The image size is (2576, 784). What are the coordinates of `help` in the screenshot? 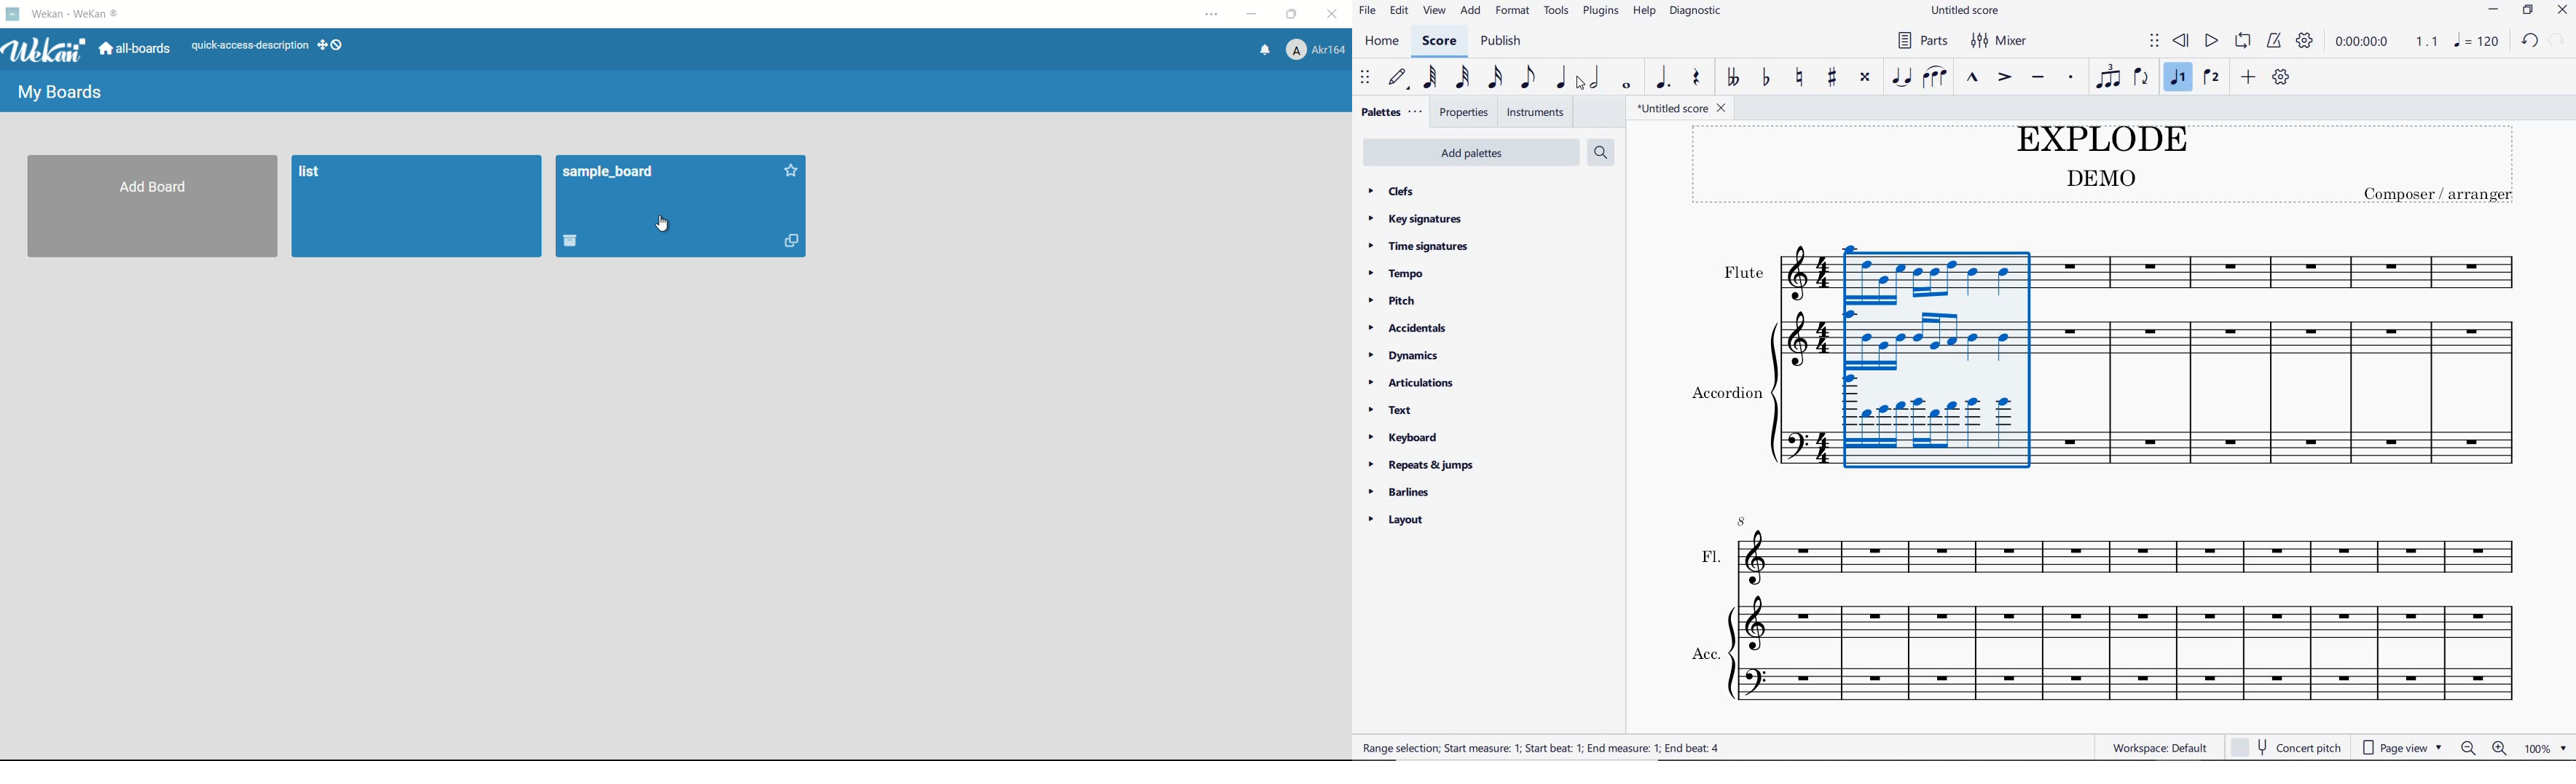 It's located at (1644, 10).